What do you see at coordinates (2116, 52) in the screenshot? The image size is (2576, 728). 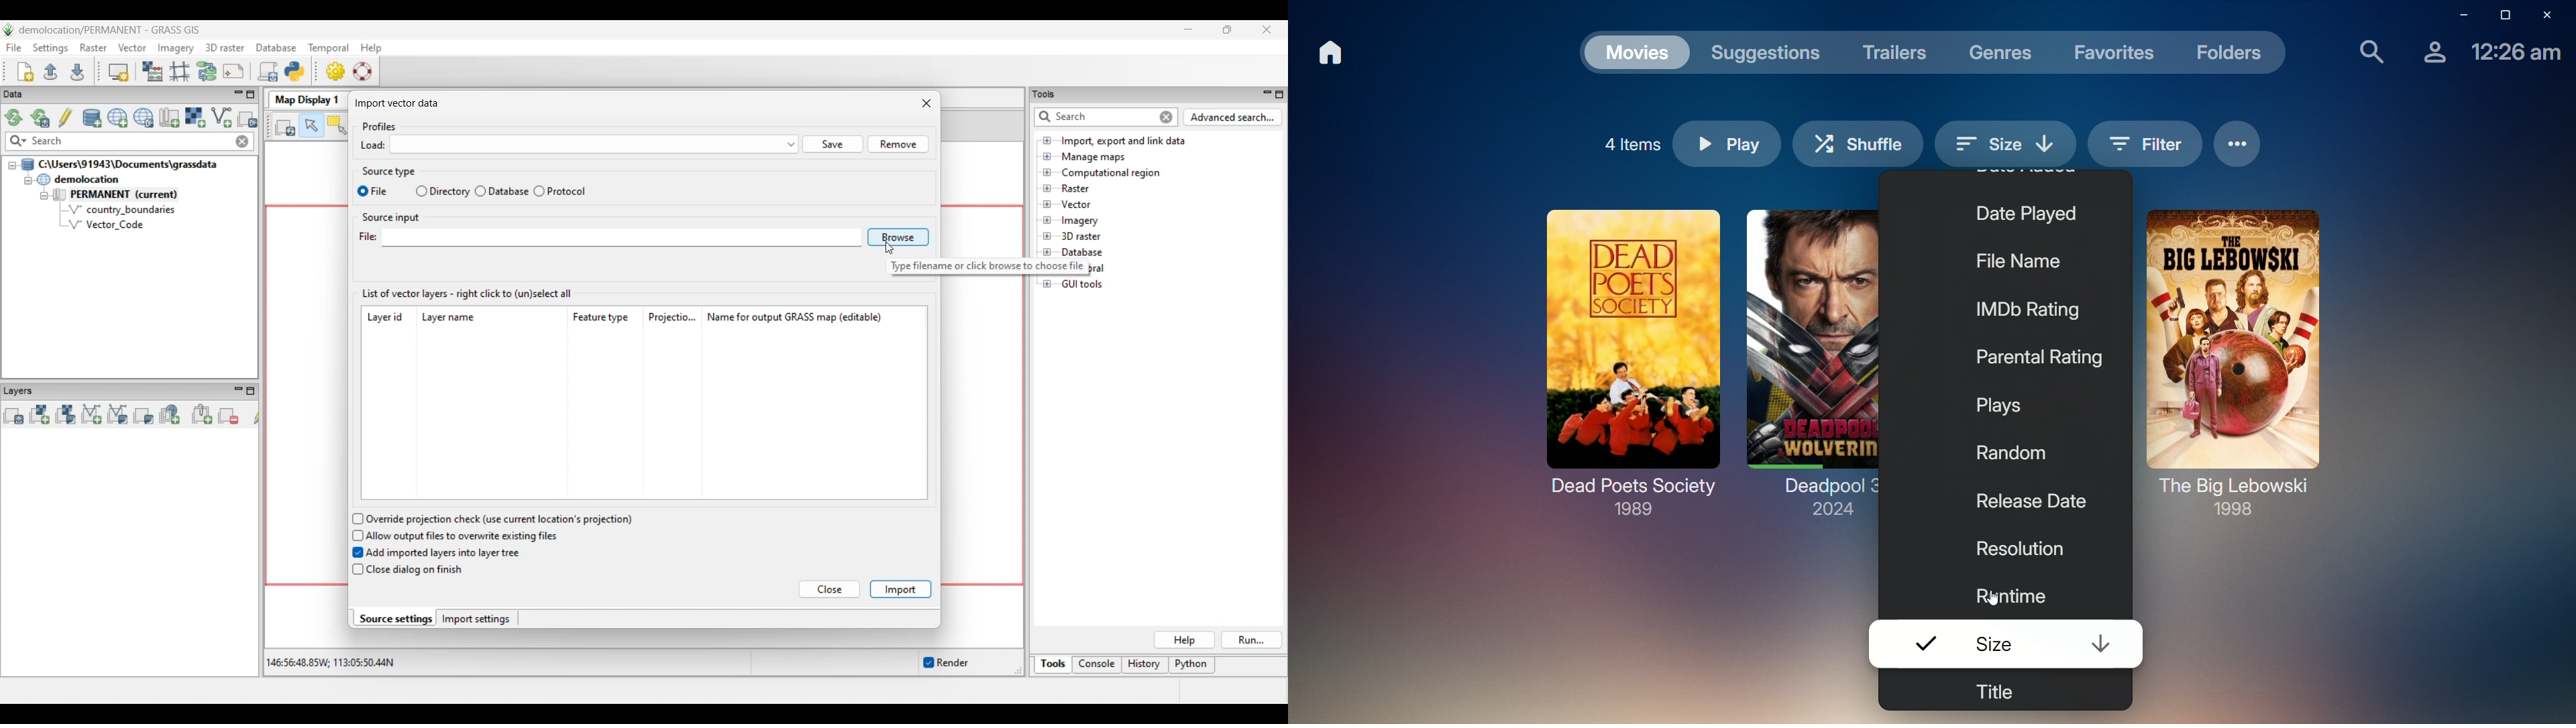 I see `Favorites` at bounding box center [2116, 52].